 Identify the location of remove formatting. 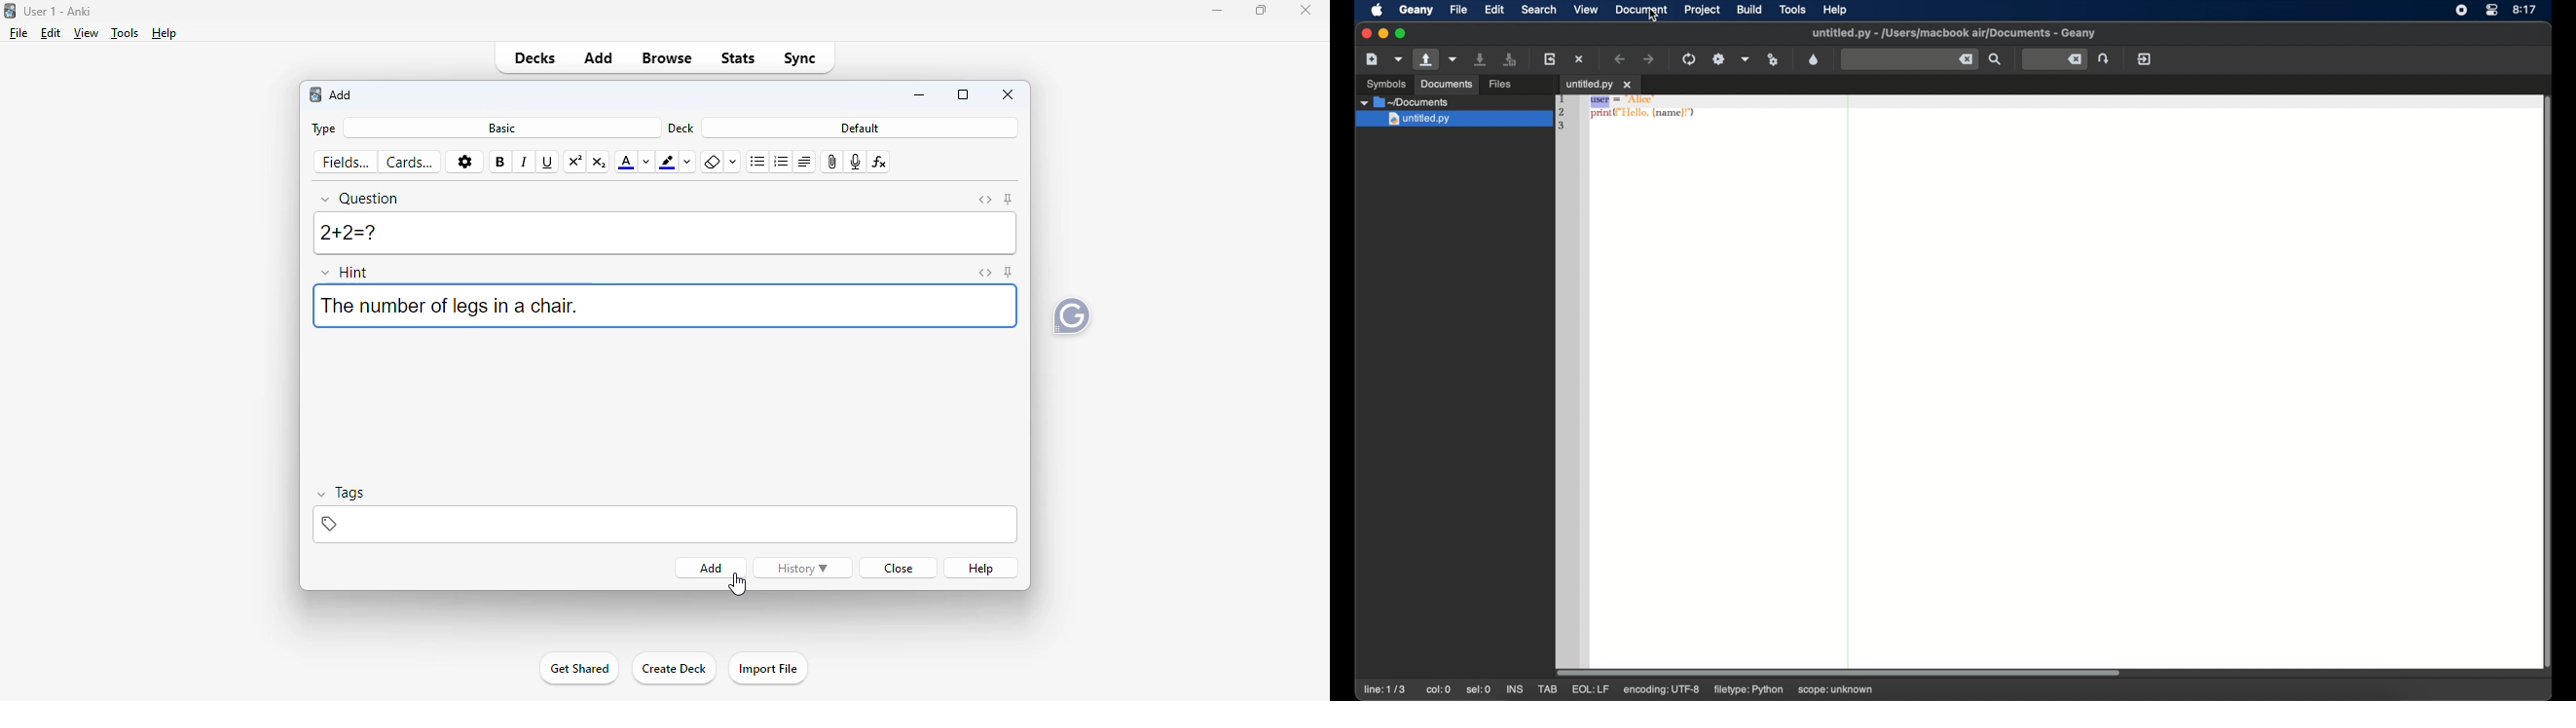
(714, 162).